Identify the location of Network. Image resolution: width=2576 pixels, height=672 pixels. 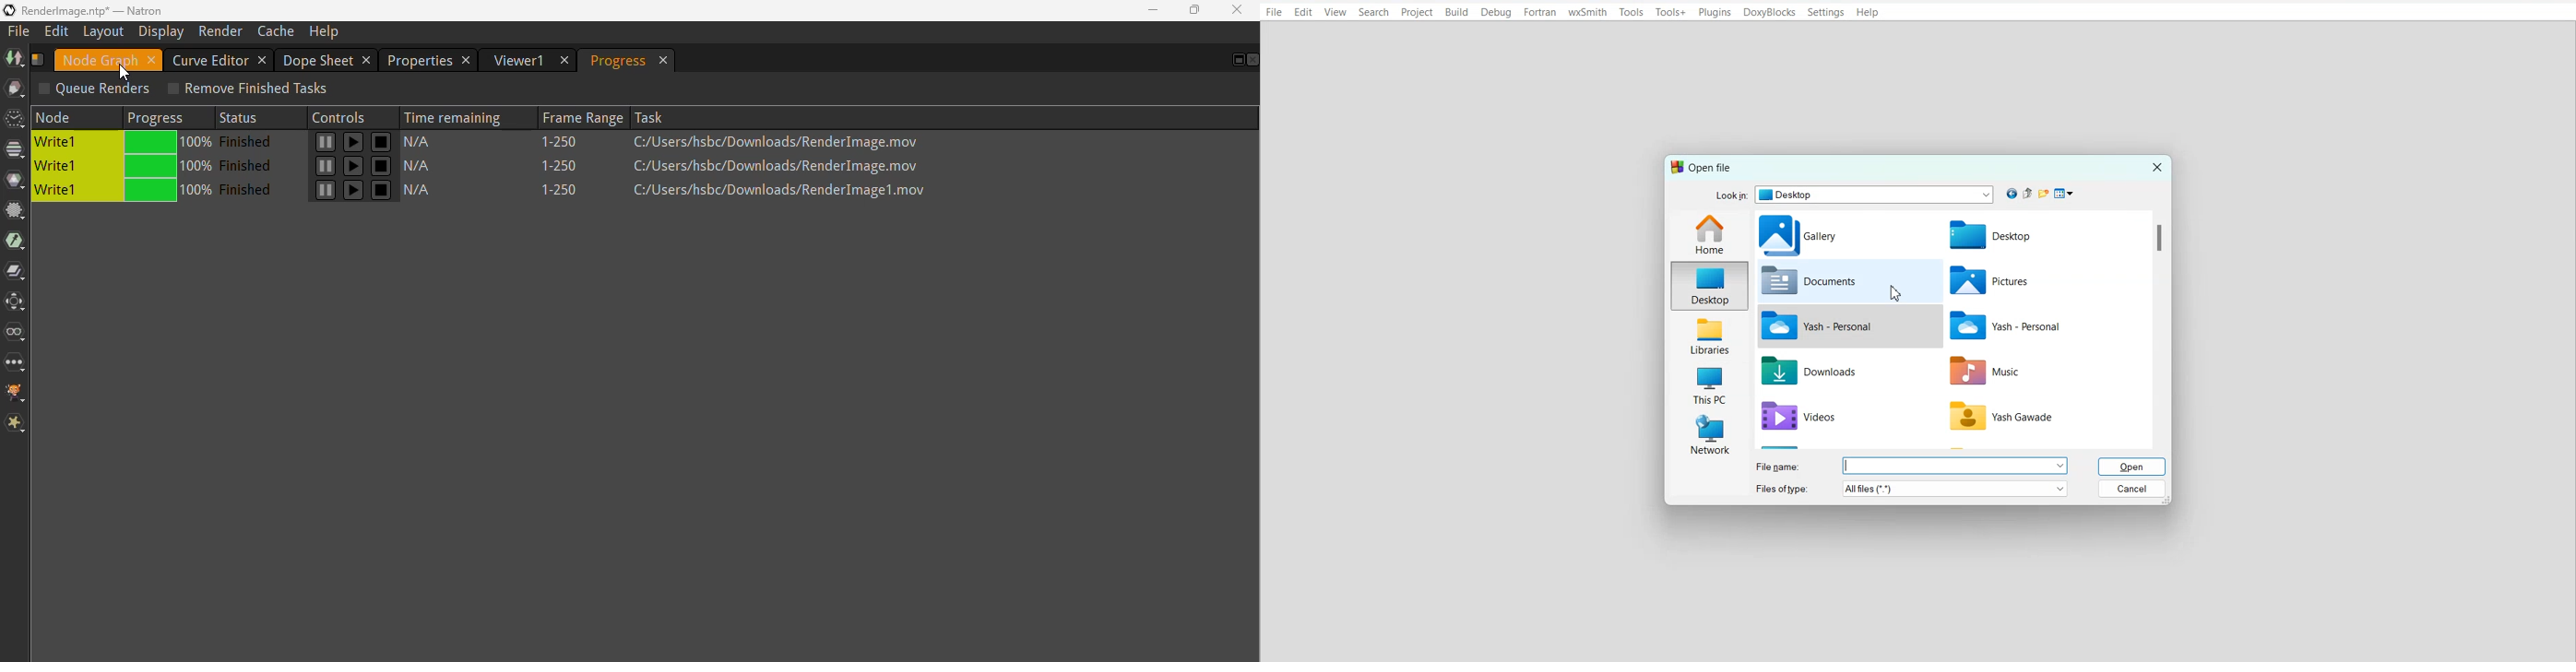
(1703, 434).